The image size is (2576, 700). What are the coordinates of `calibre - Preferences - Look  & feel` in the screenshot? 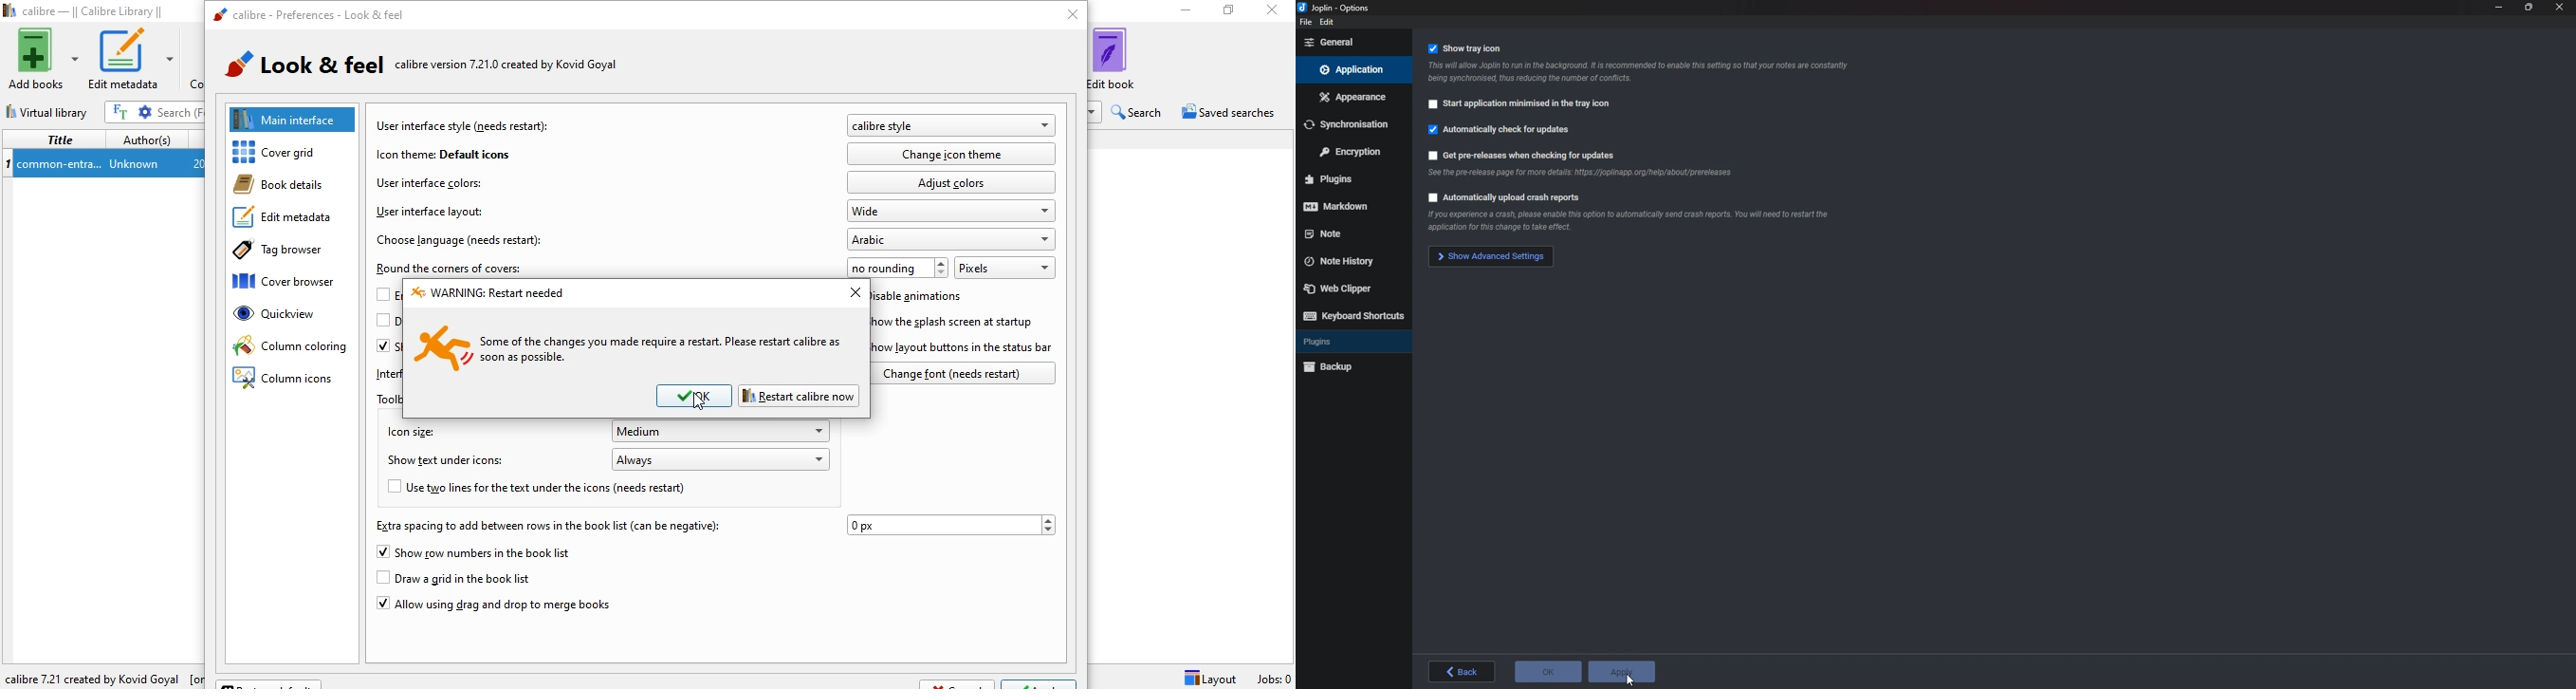 It's located at (307, 16).